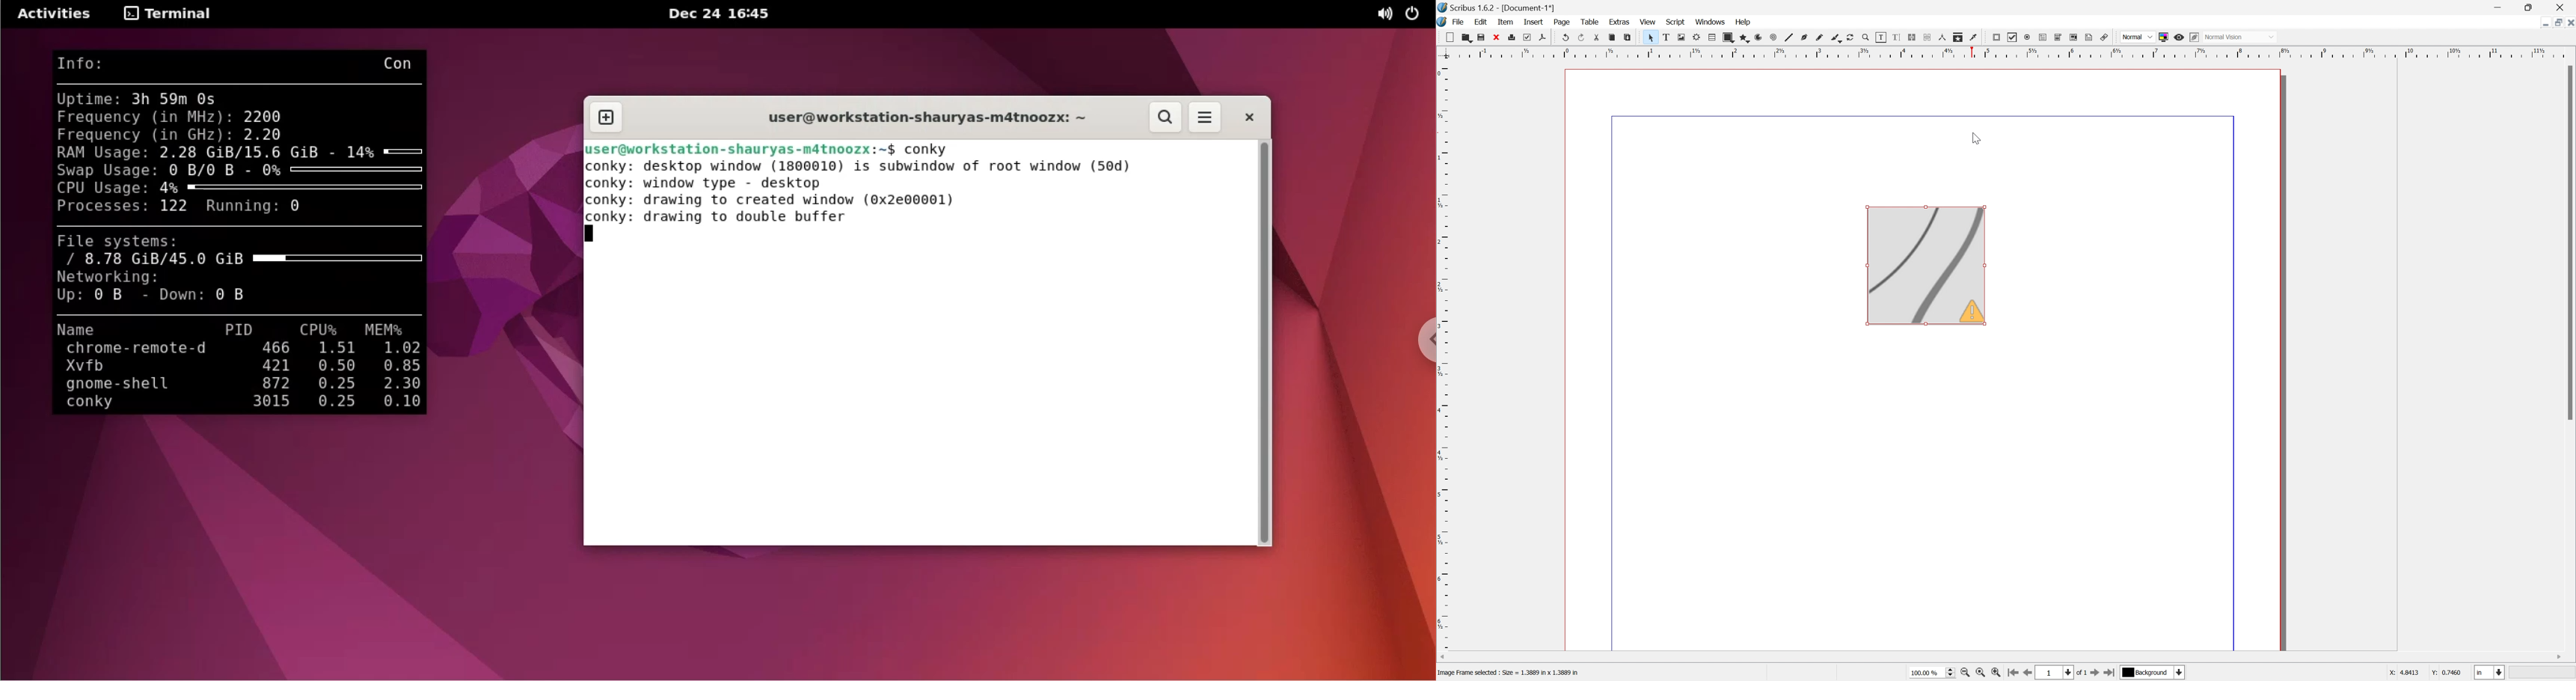 The width and height of the screenshot is (2576, 700). Describe the element at coordinates (1600, 39) in the screenshot. I see `Cut` at that location.